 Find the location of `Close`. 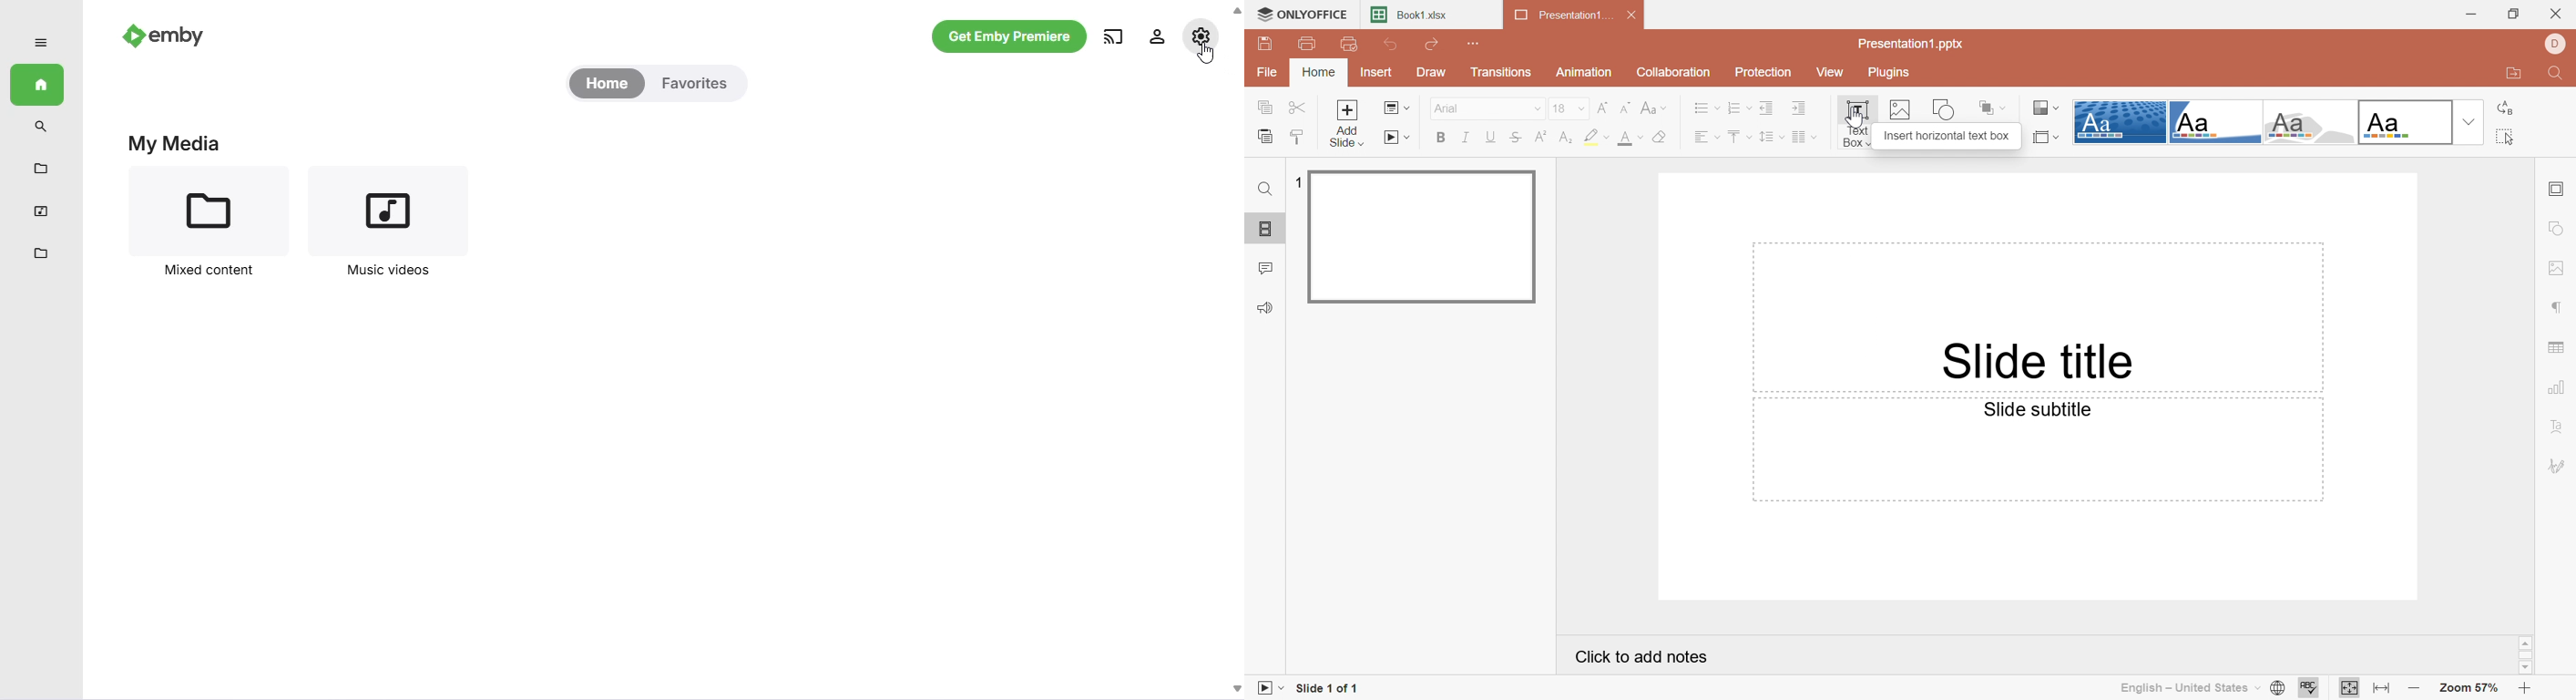

Close is located at coordinates (1632, 13).